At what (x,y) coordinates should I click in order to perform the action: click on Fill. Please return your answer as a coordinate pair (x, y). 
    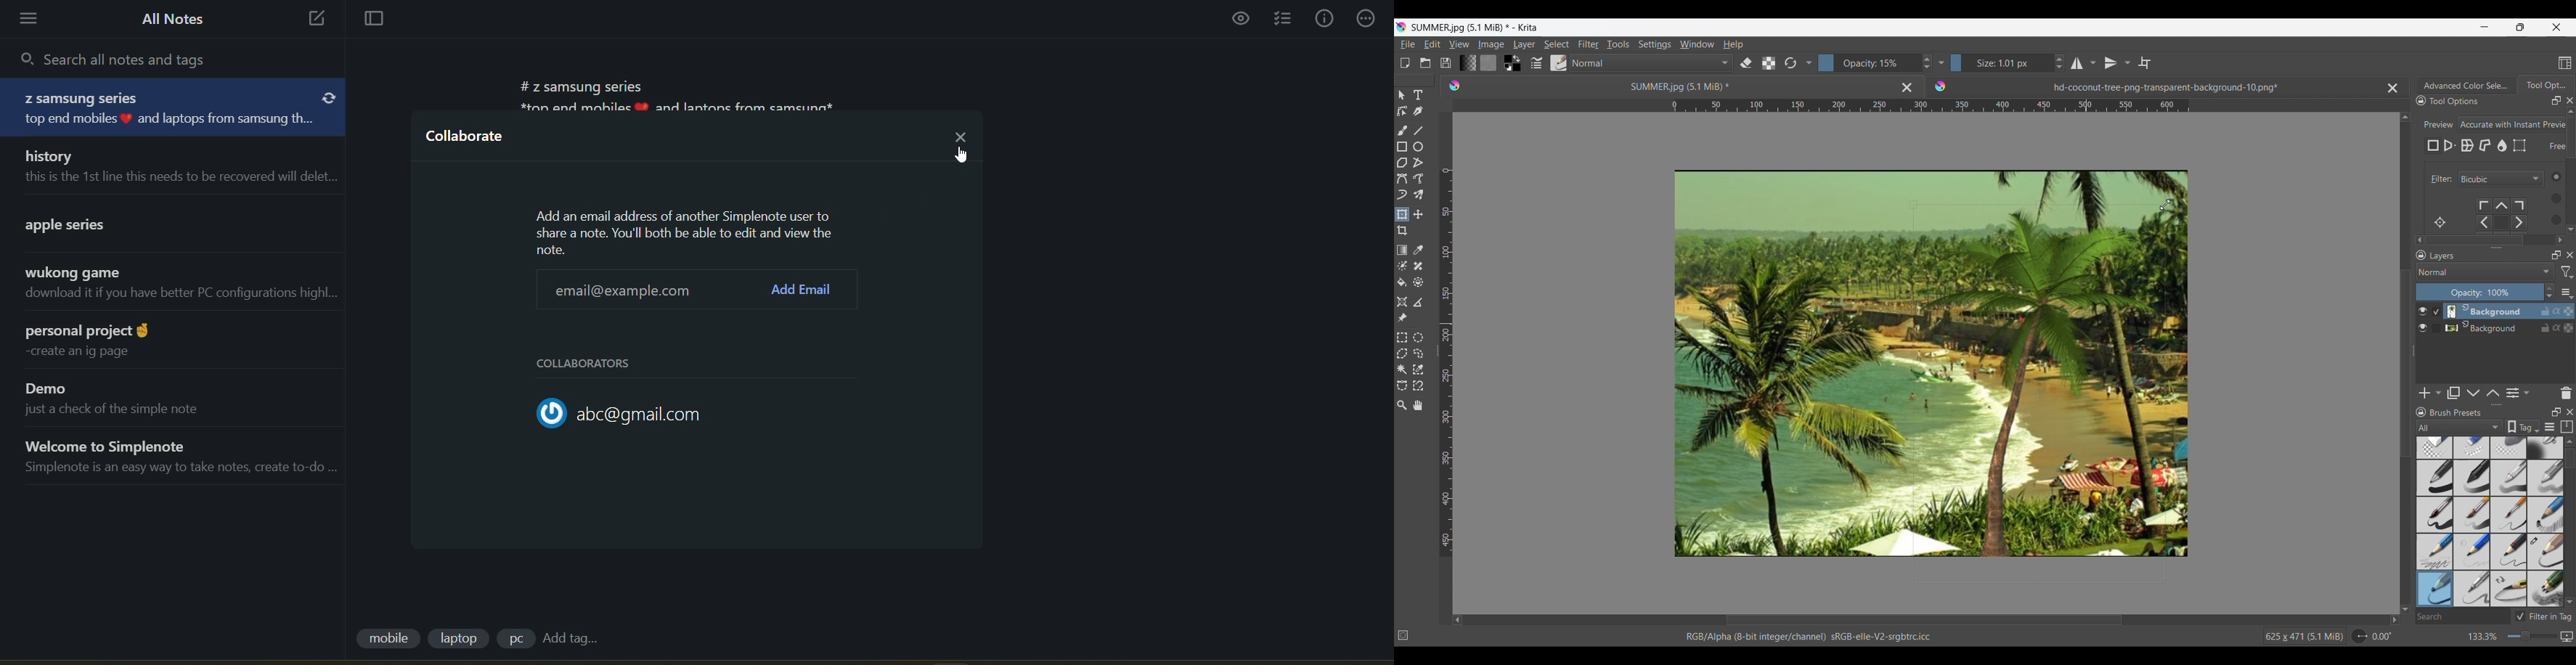
    Looking at the image, I should click on (1402, 282).